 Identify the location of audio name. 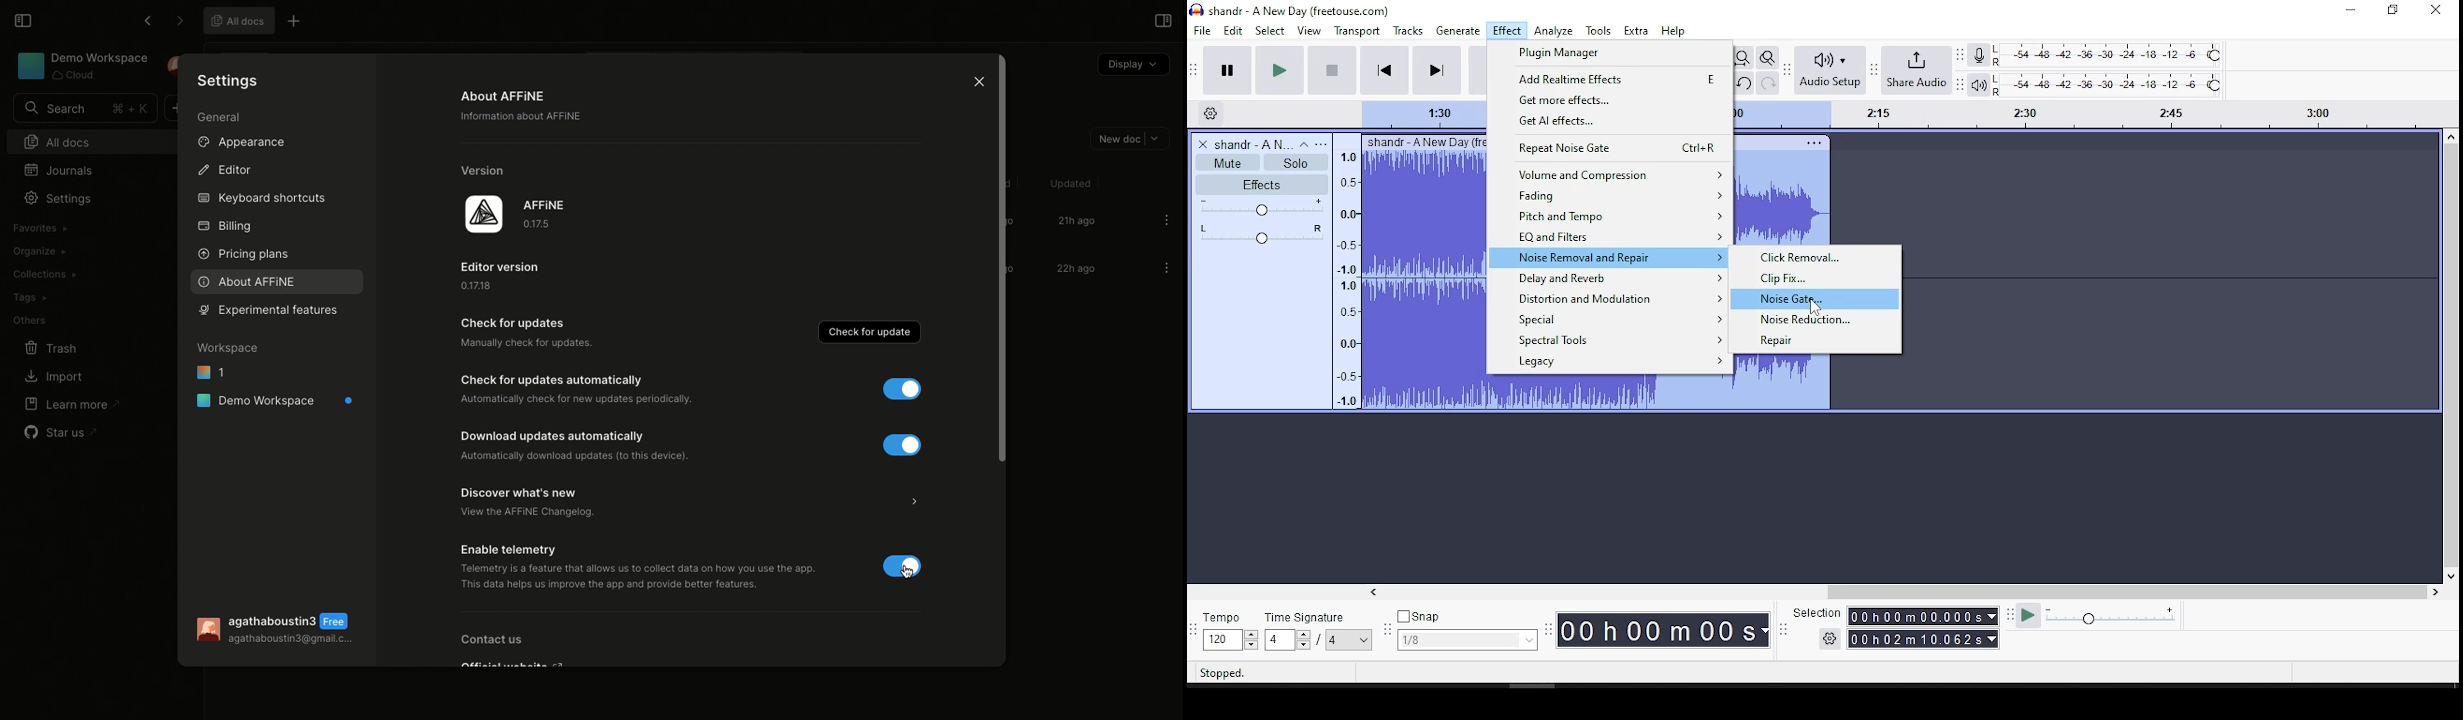
(1253, 143).